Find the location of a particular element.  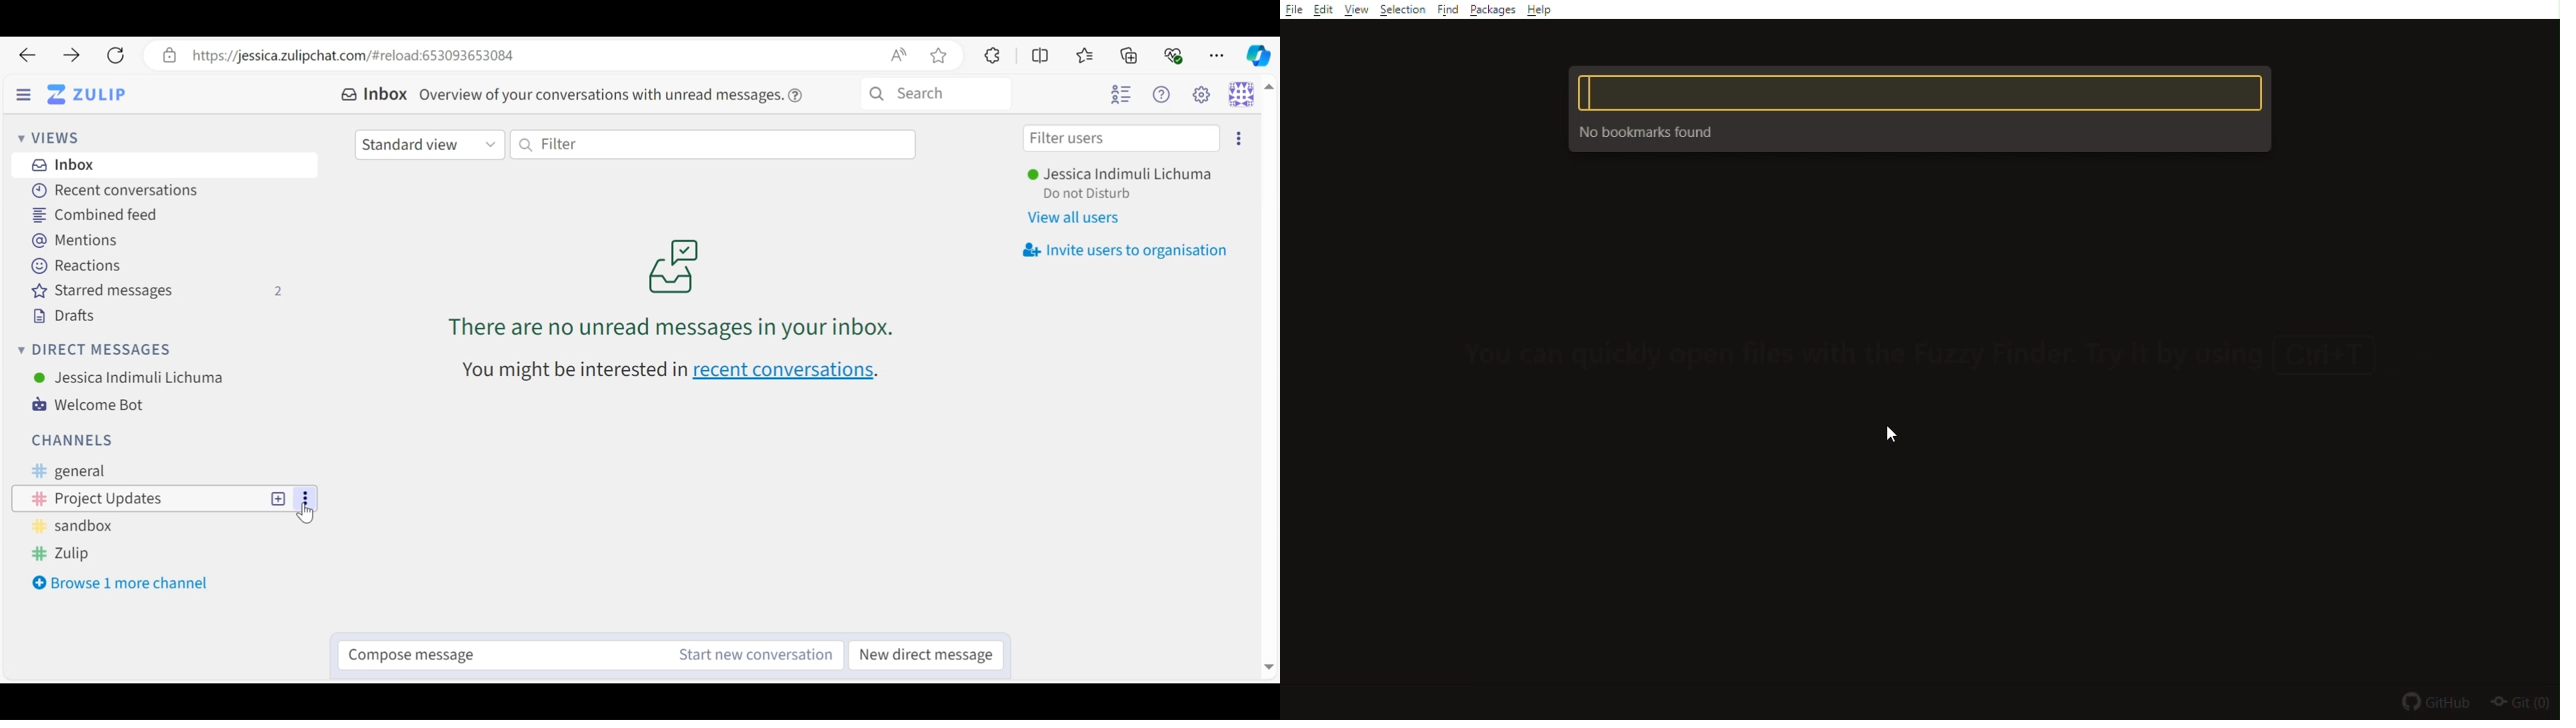

Browser essentials is located at coordinates (1175, 54).